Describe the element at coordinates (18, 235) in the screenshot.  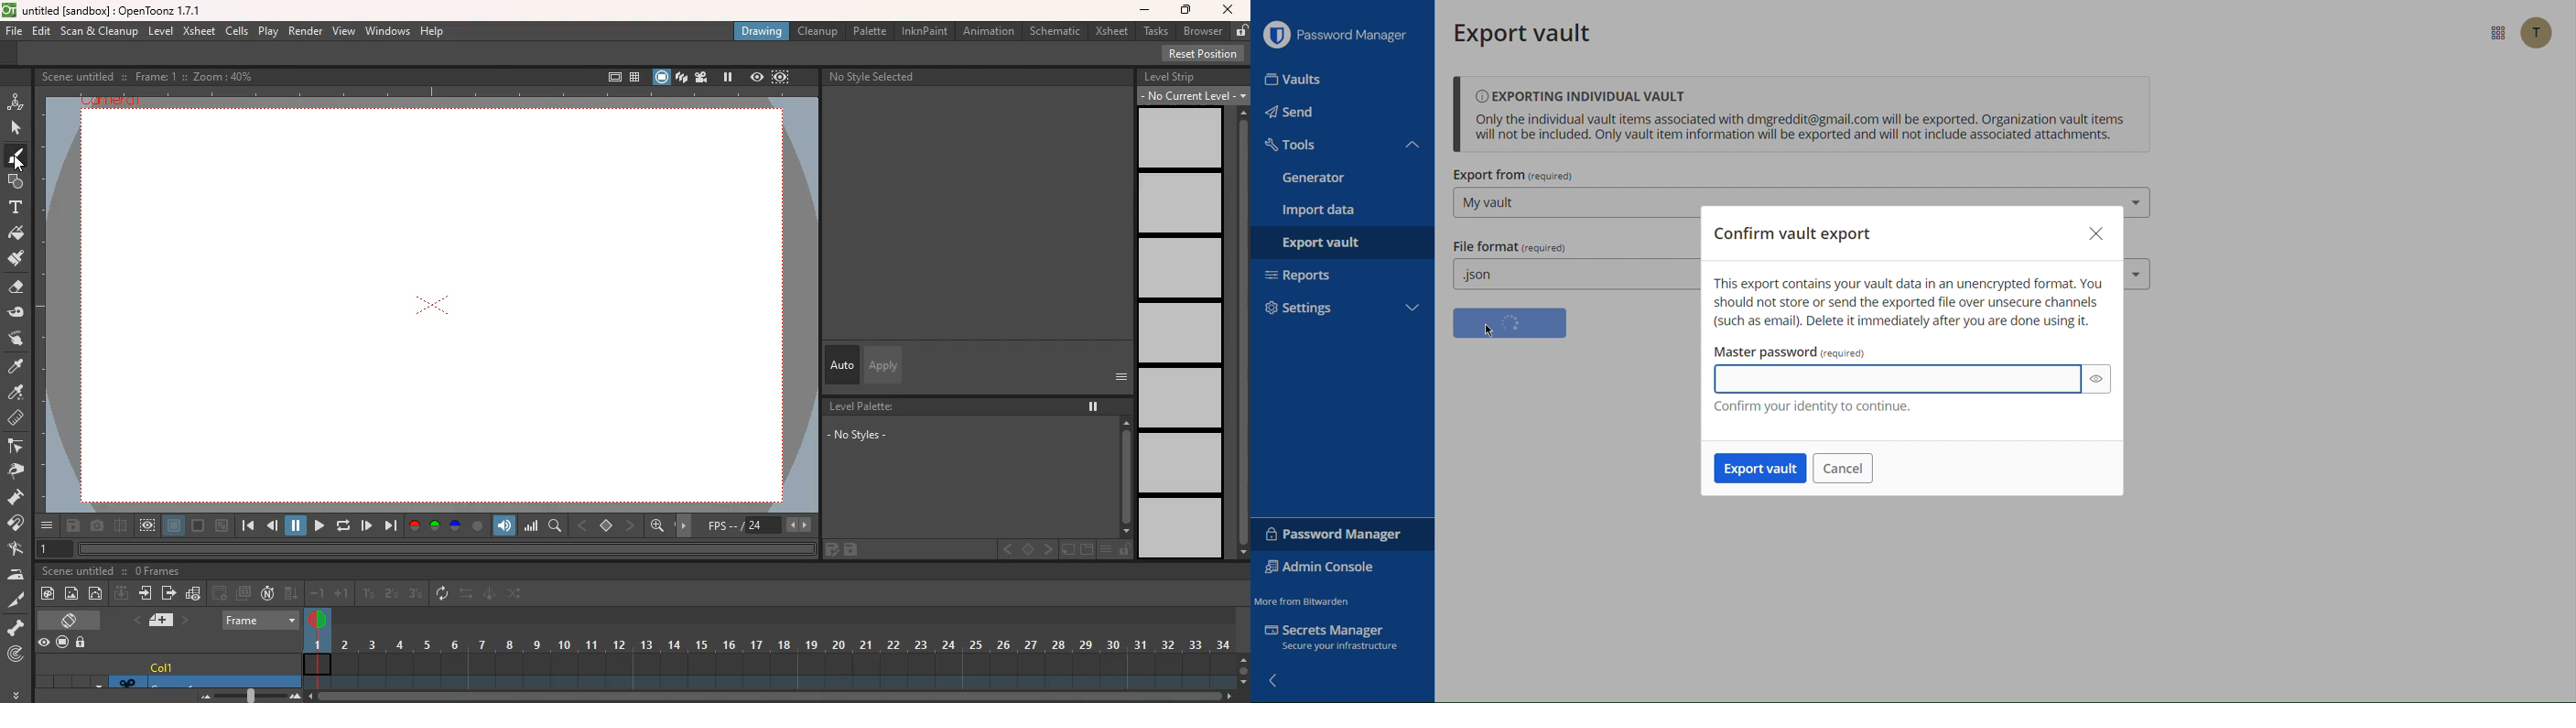
I see `paint` at that location.